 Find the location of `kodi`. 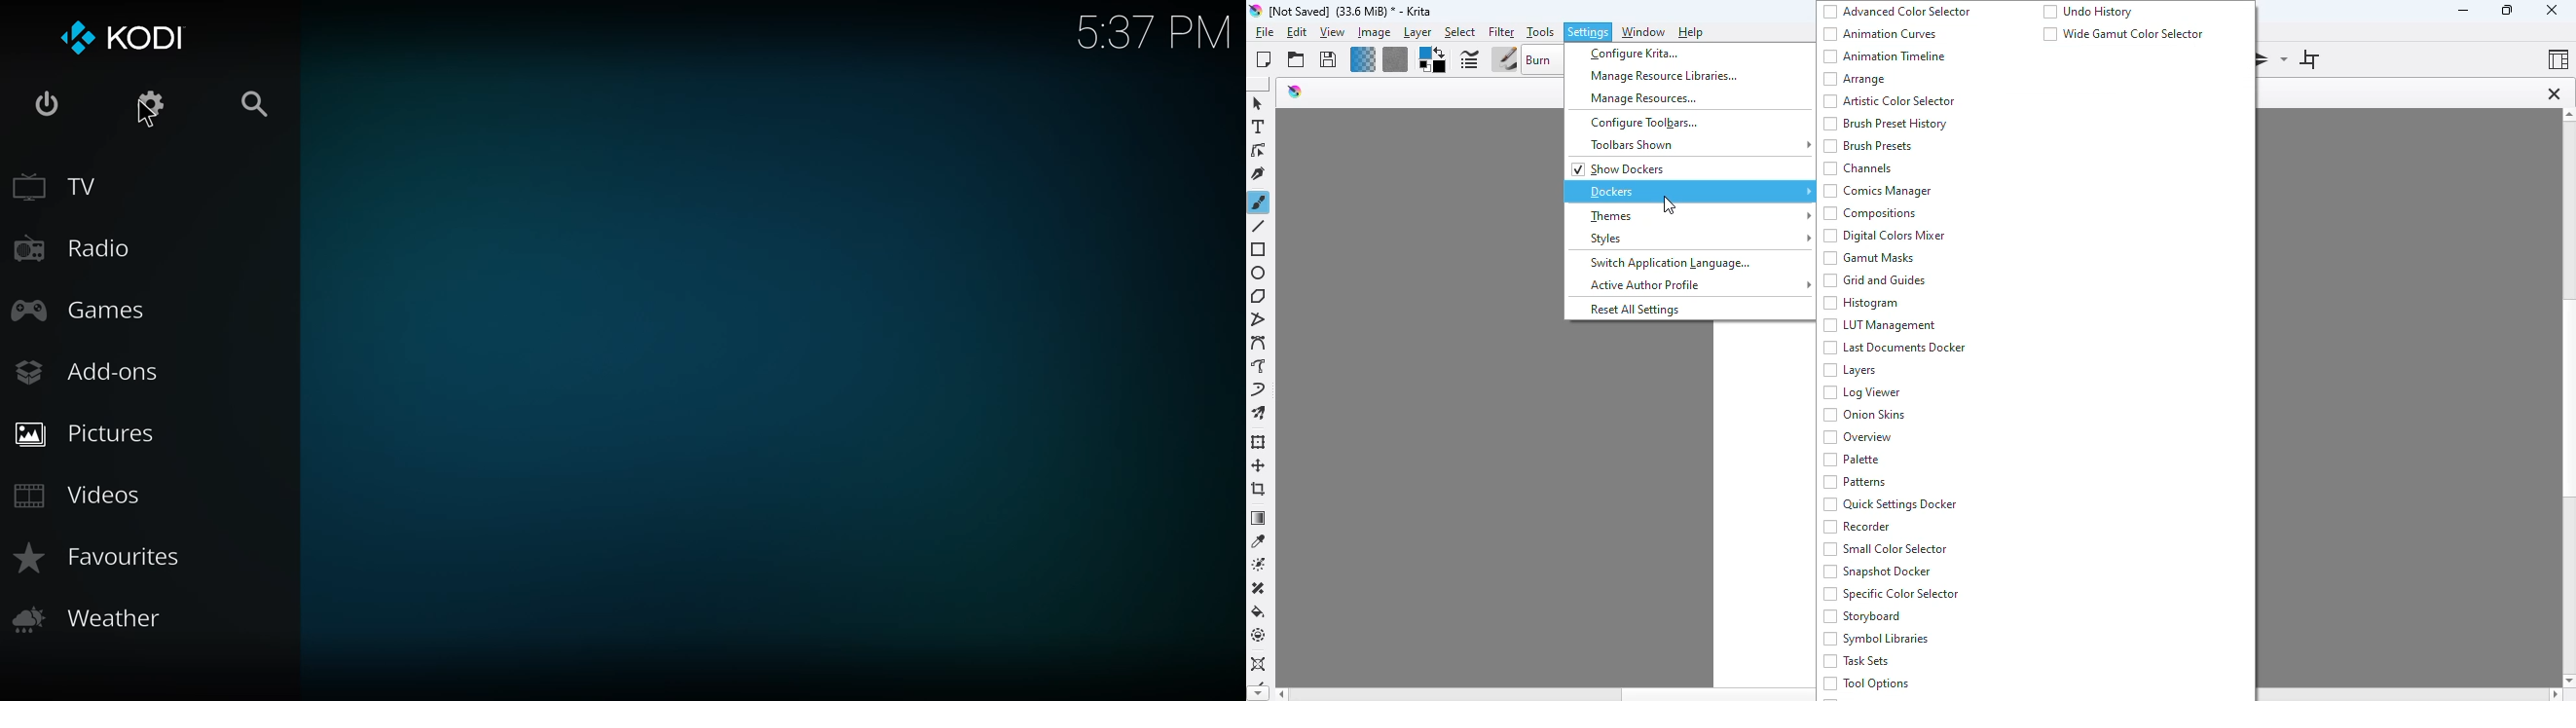

kodi is located at coordinates (149, 37).